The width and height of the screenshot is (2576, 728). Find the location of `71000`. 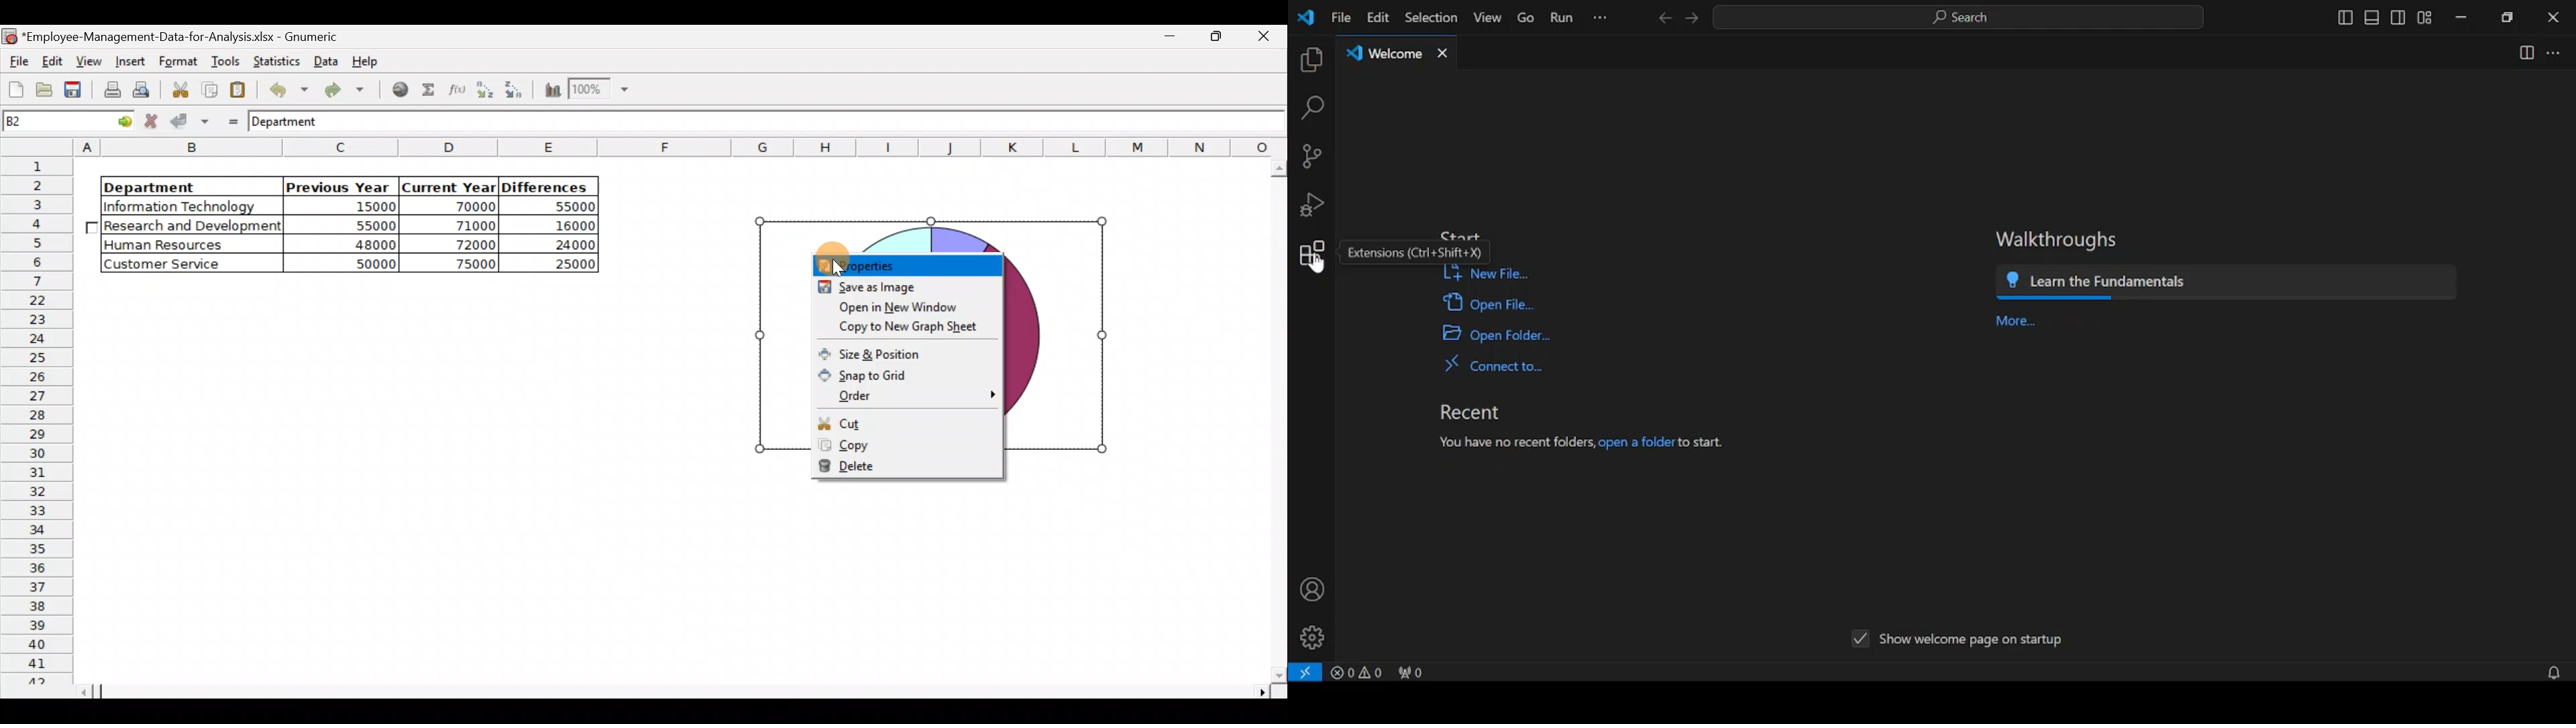

71000 is located at coordinates (464, 225).